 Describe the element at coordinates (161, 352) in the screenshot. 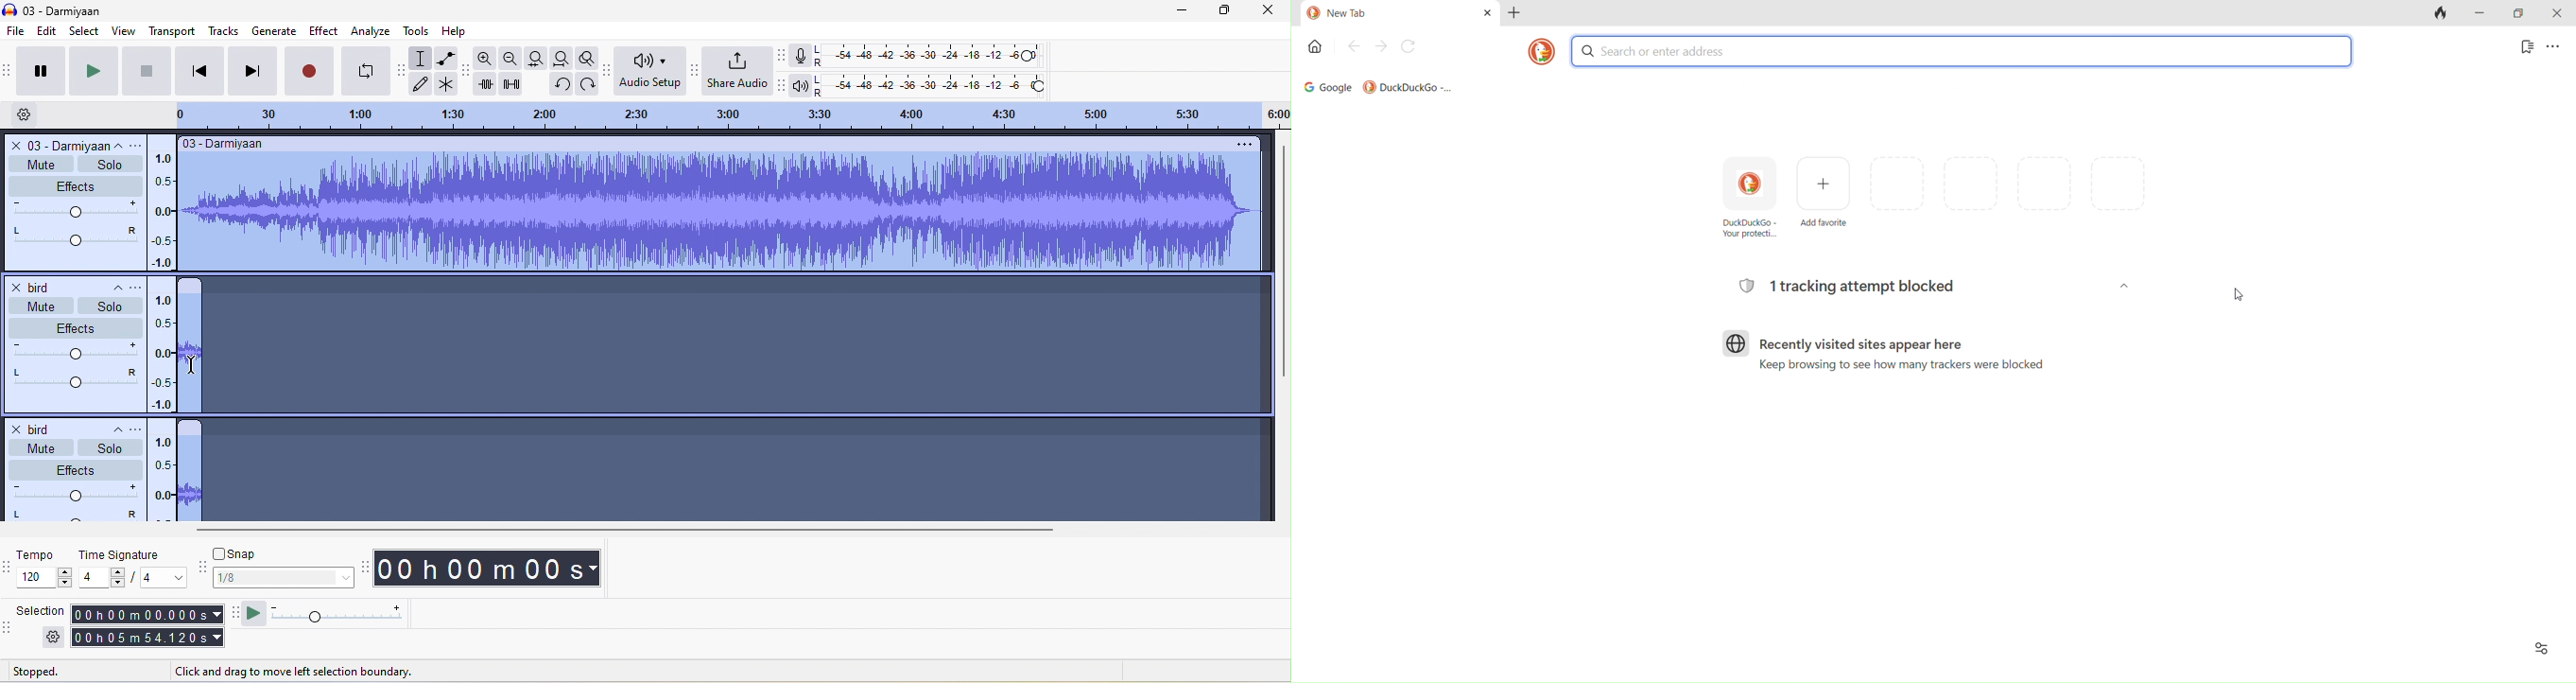

I see `linear` at that location.